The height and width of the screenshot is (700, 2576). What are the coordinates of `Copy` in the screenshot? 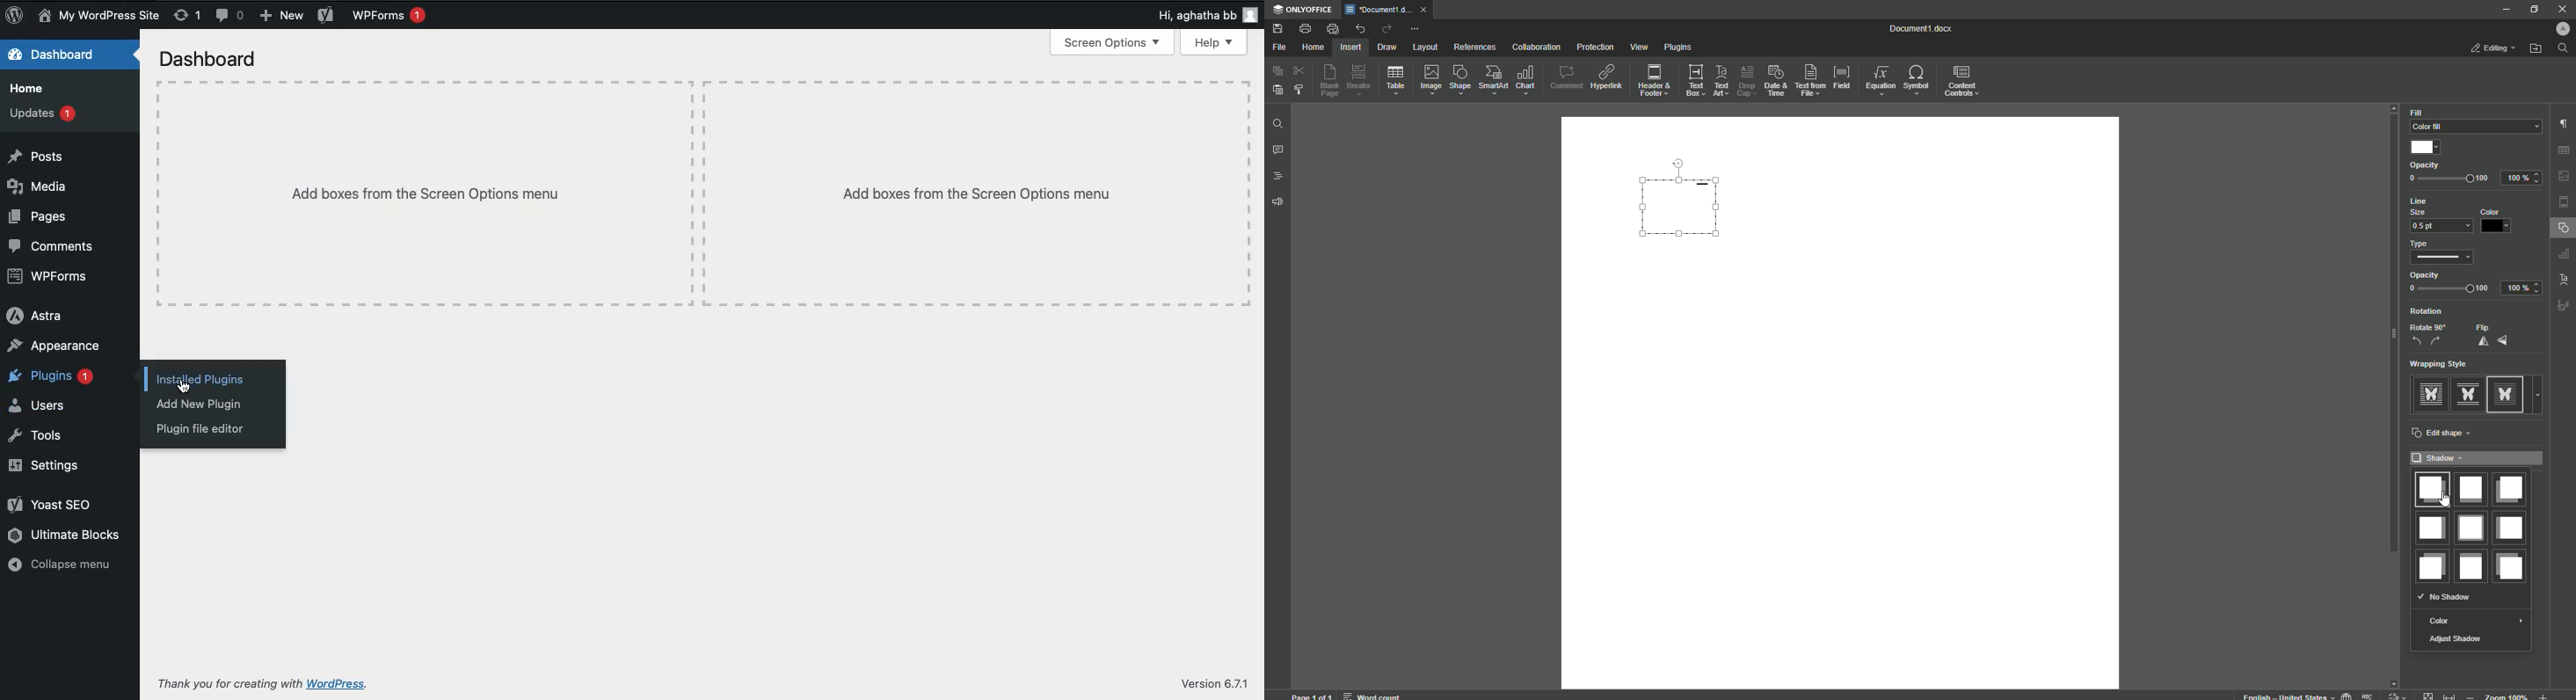 It's located at (1278, 71).